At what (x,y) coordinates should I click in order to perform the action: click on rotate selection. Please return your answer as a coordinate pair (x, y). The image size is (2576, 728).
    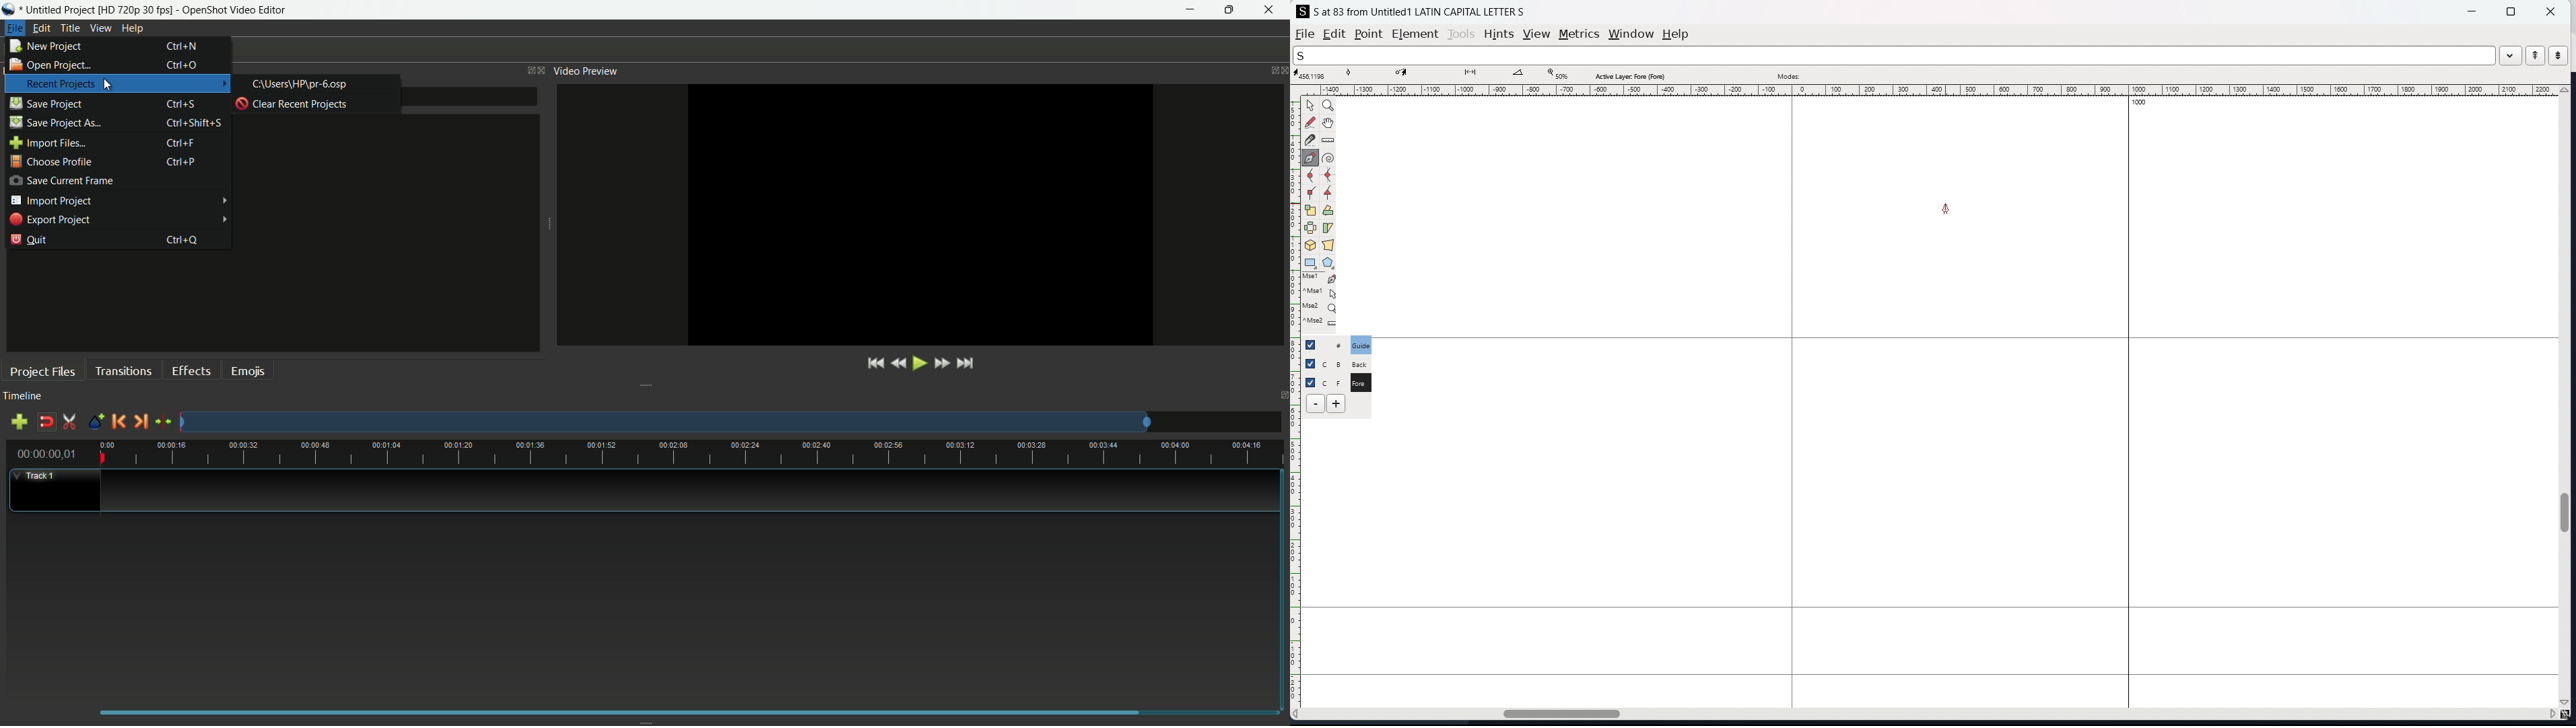
    Looking at the image, I should click on (1328, 211).